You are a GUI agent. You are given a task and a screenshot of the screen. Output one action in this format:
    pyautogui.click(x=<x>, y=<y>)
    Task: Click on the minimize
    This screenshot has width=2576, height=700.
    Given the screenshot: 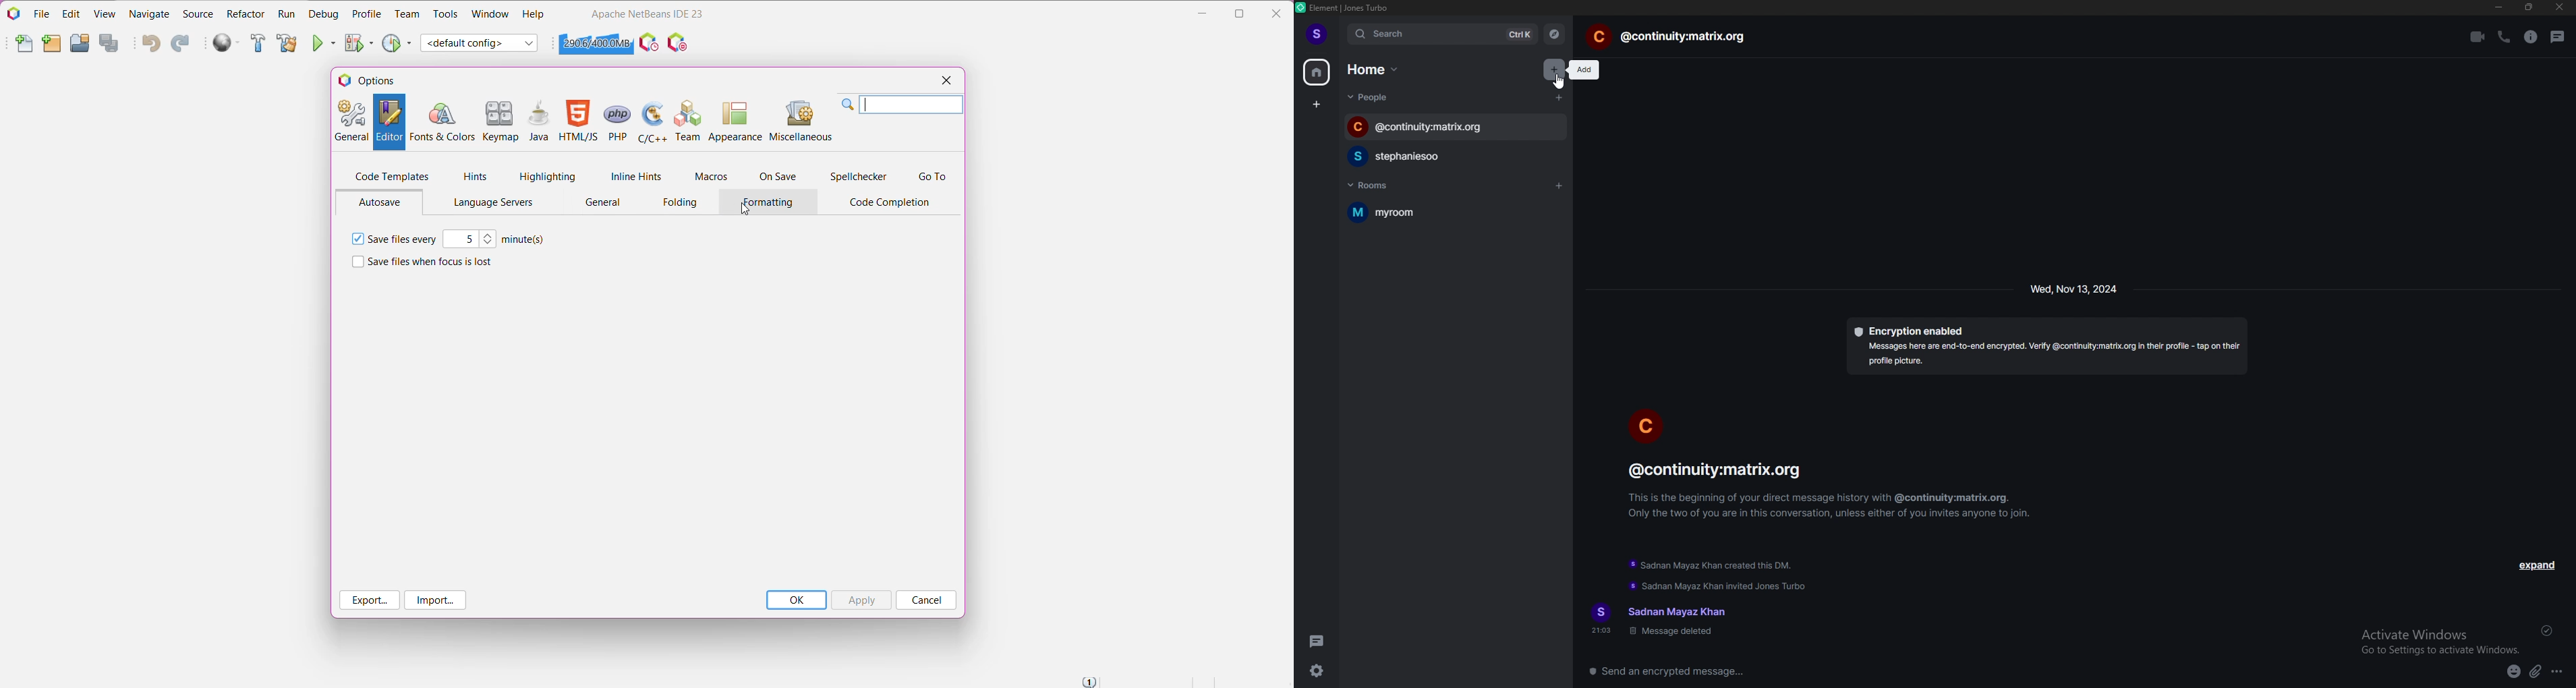 What is the action you would take?
    pyautogui.click(x=2499, y=7)
    